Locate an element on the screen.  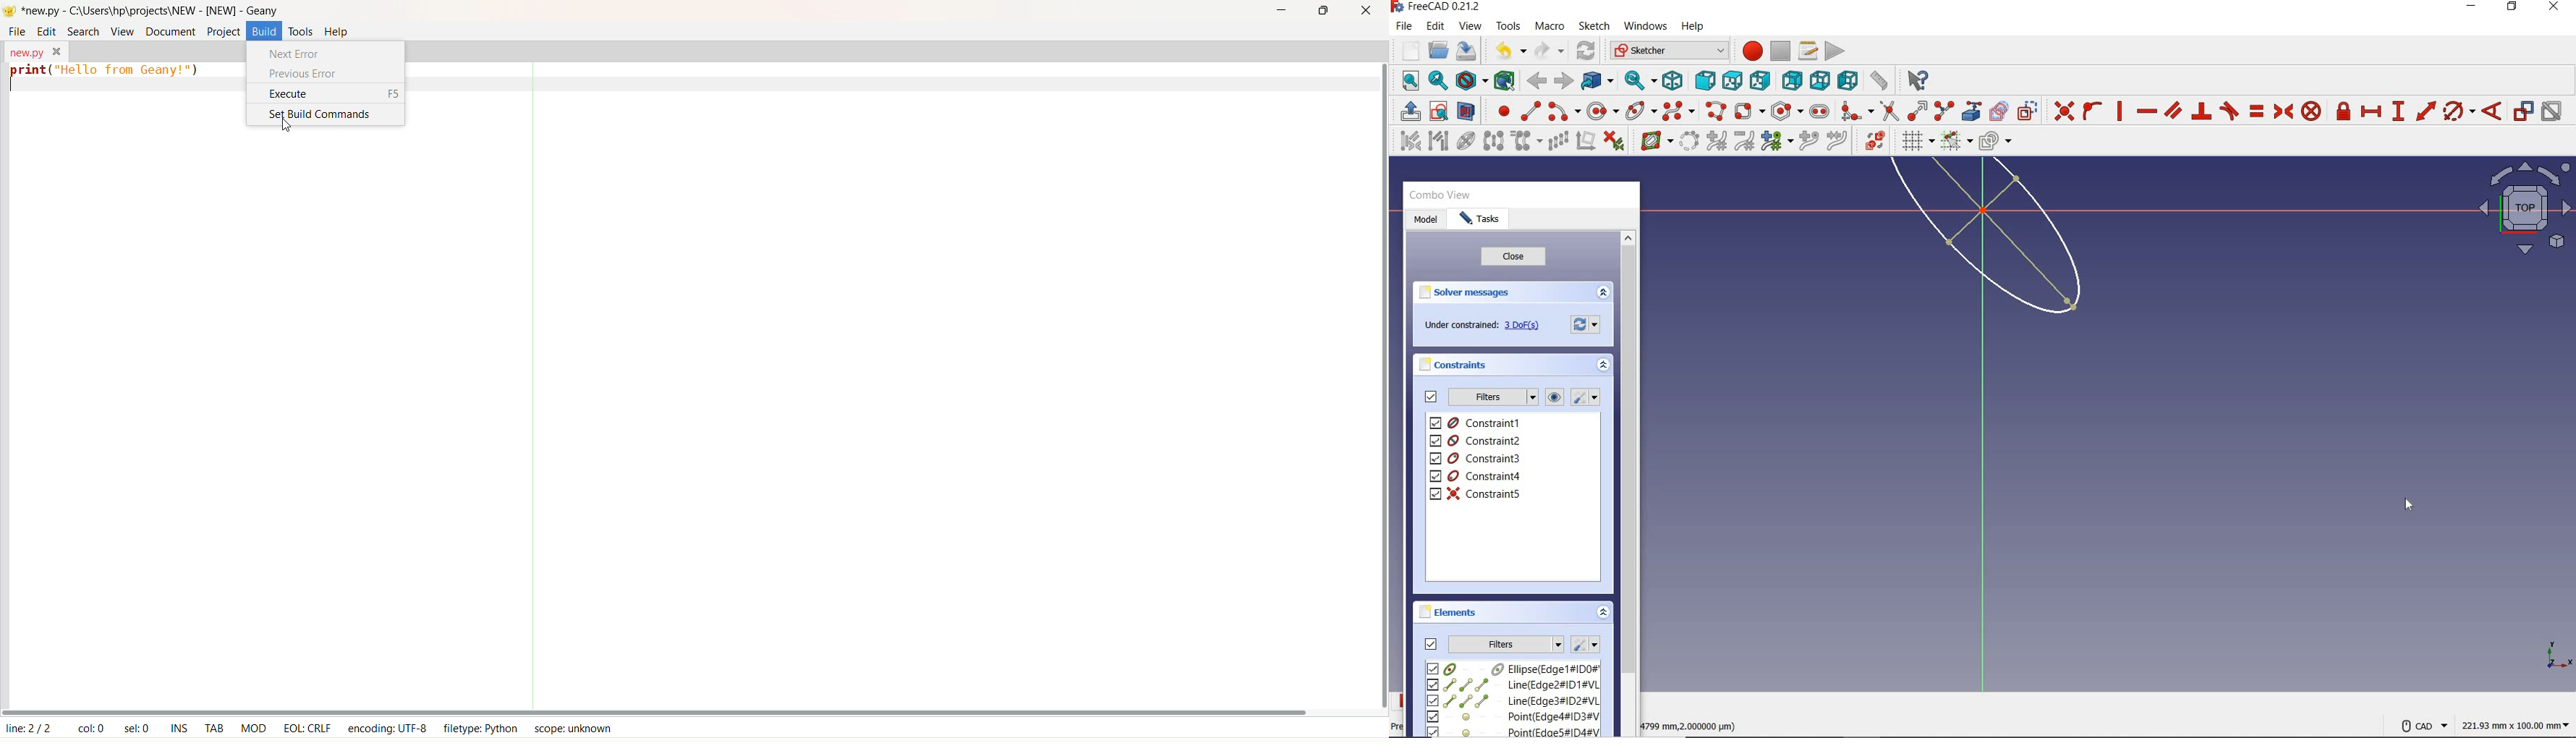
forward is located at coordinates (1562, 81).